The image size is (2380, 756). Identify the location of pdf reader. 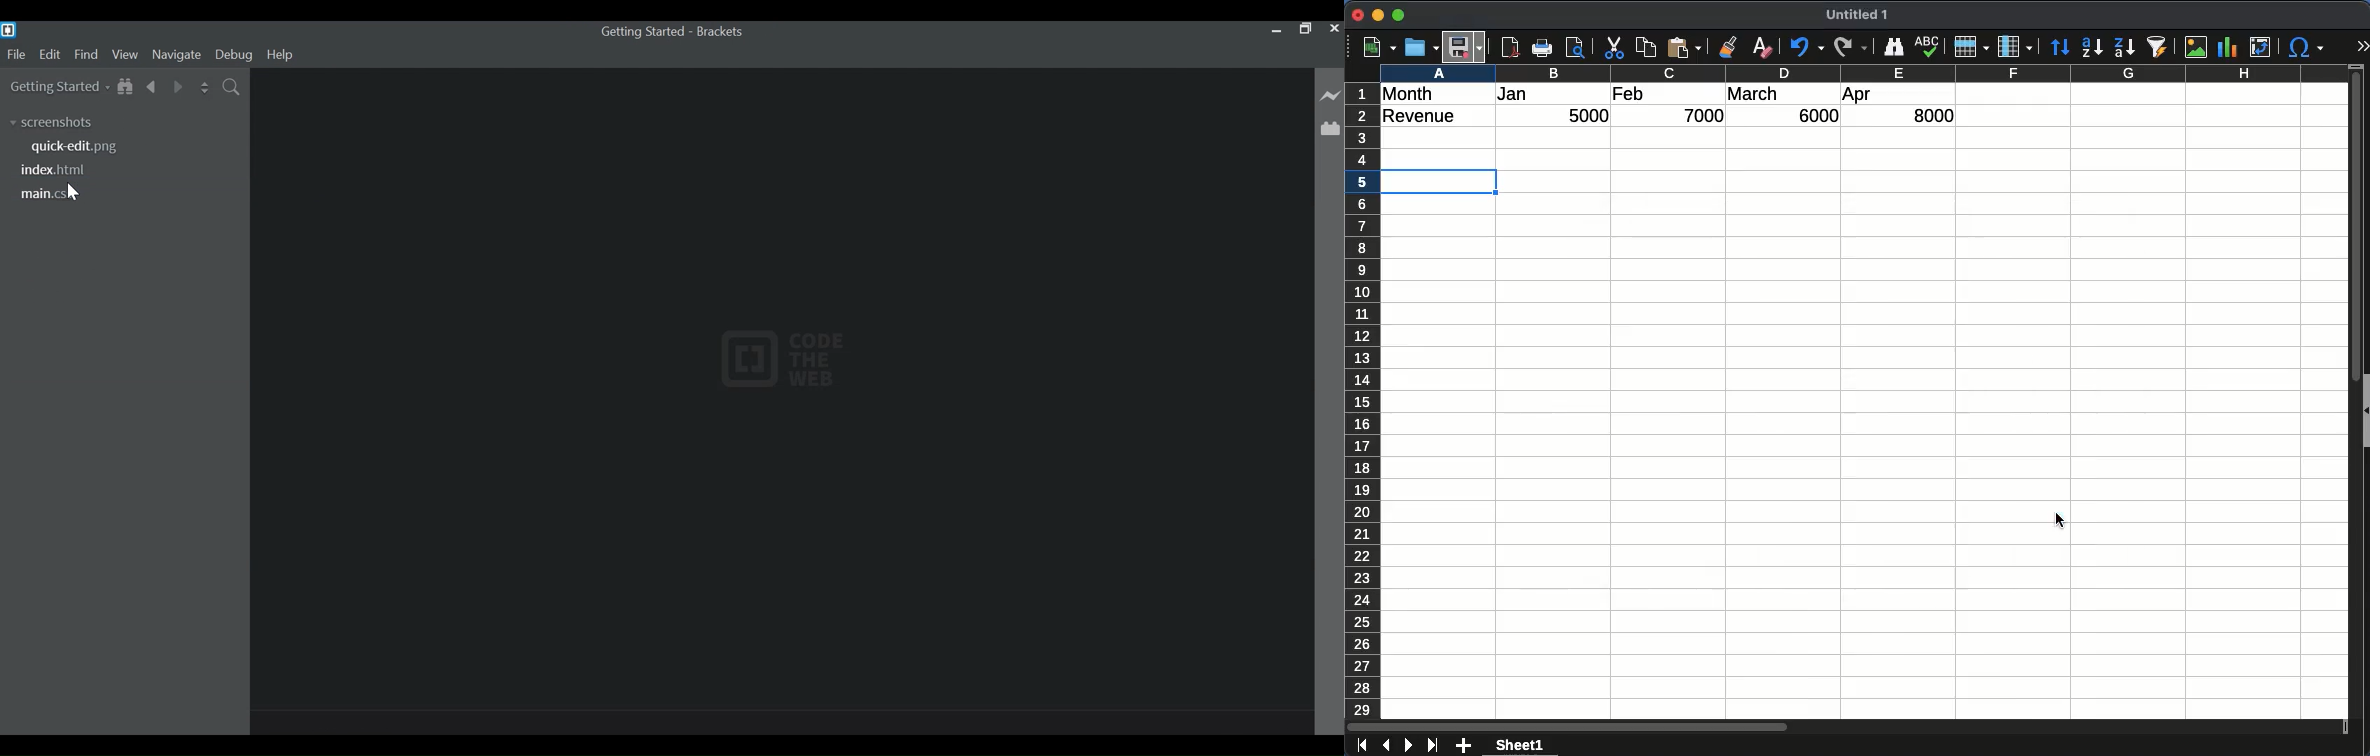
(1510, 48).